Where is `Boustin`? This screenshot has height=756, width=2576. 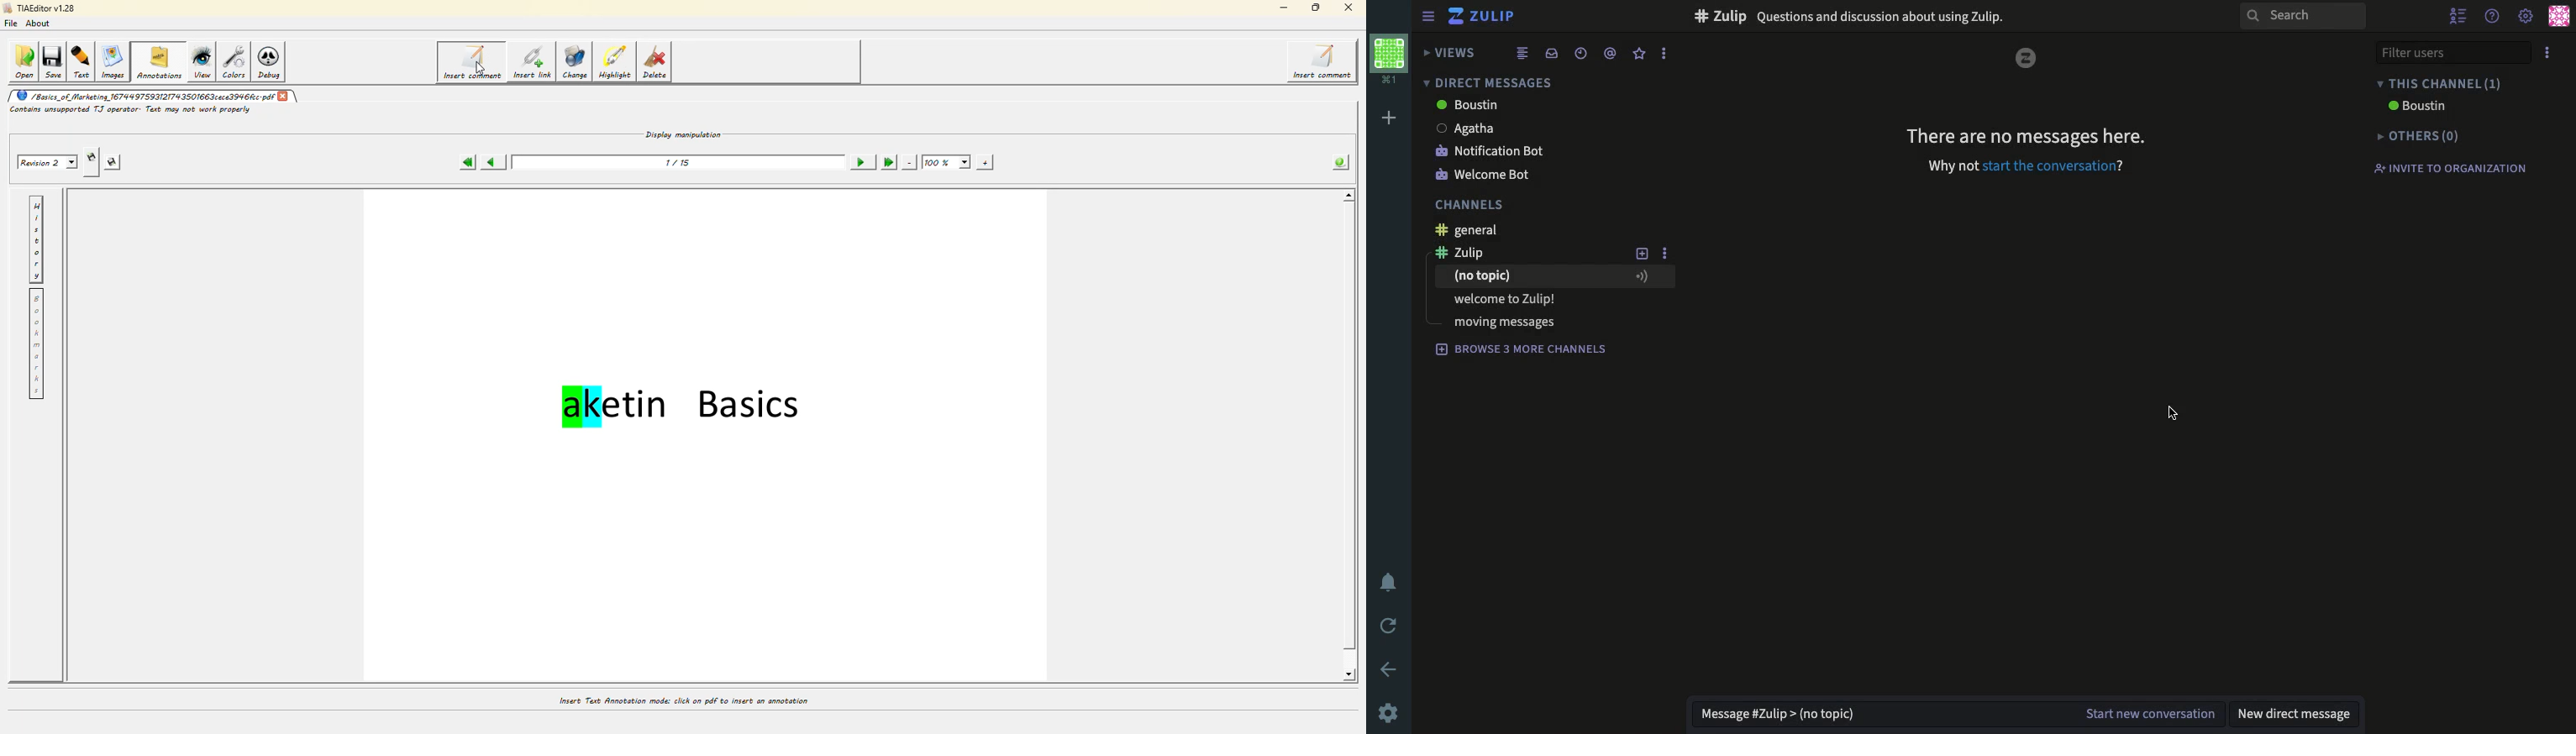
Boustin is located at coordinates (1464, 106).